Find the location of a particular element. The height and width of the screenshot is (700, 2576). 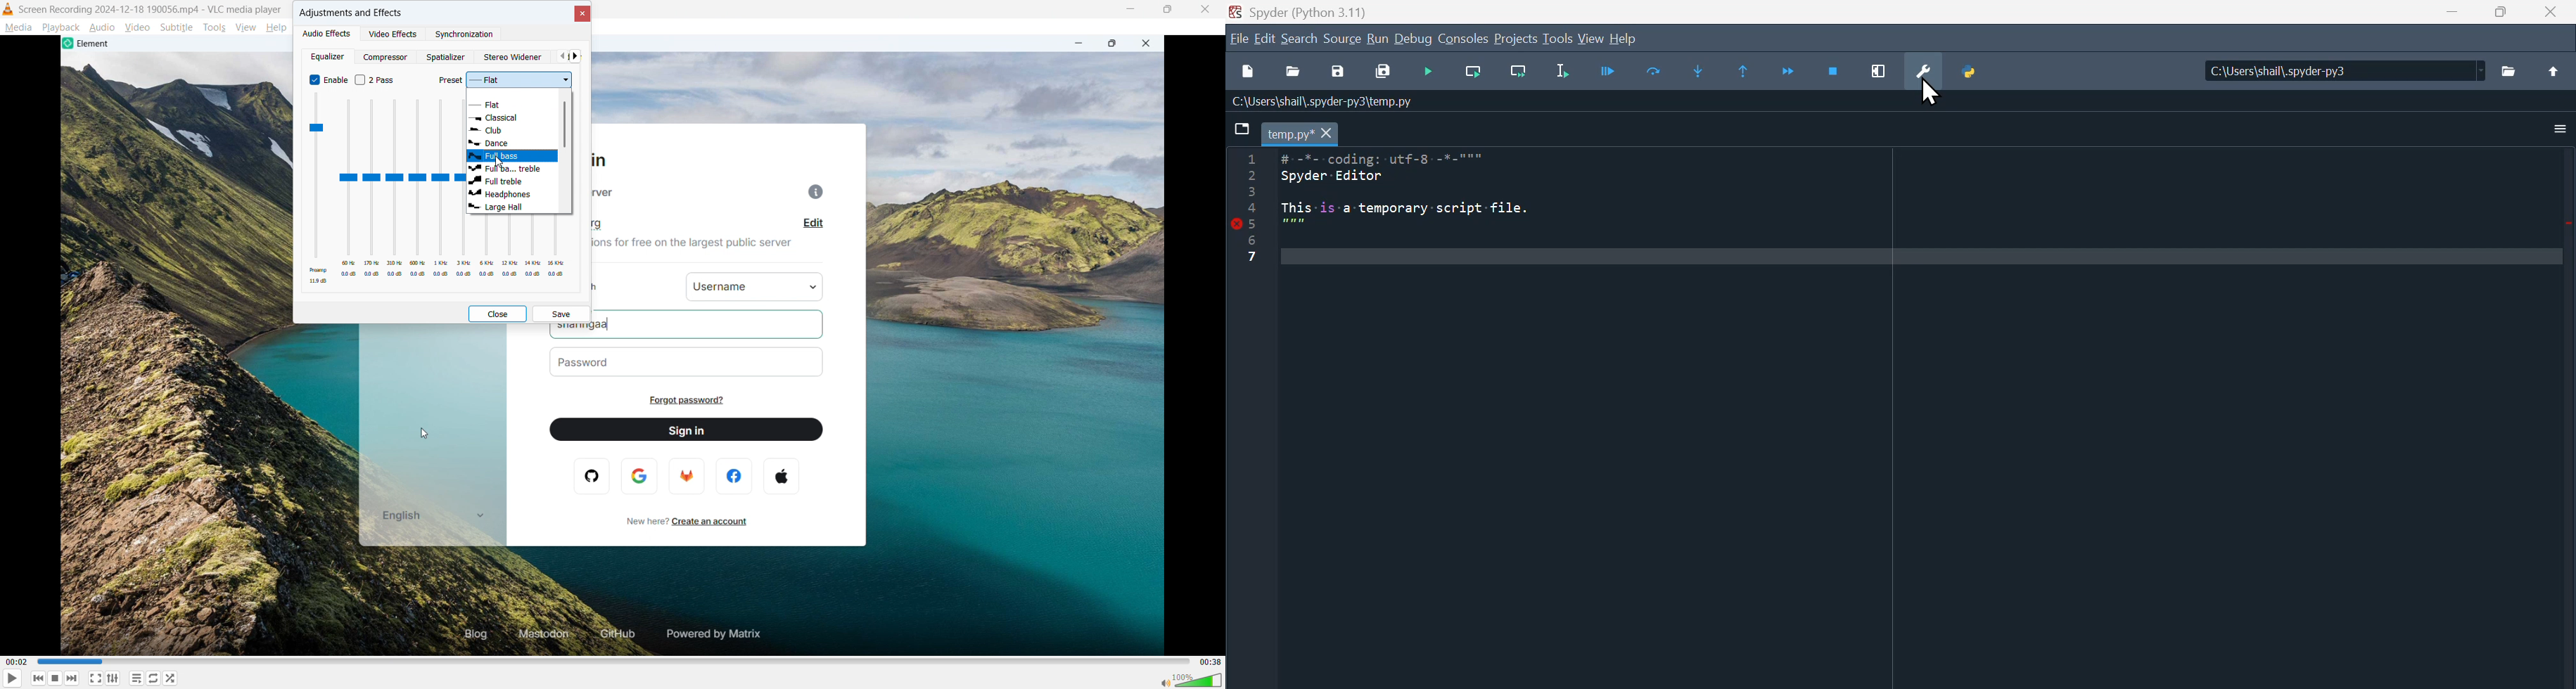

Full bass  is located at coordinates (512, 156).